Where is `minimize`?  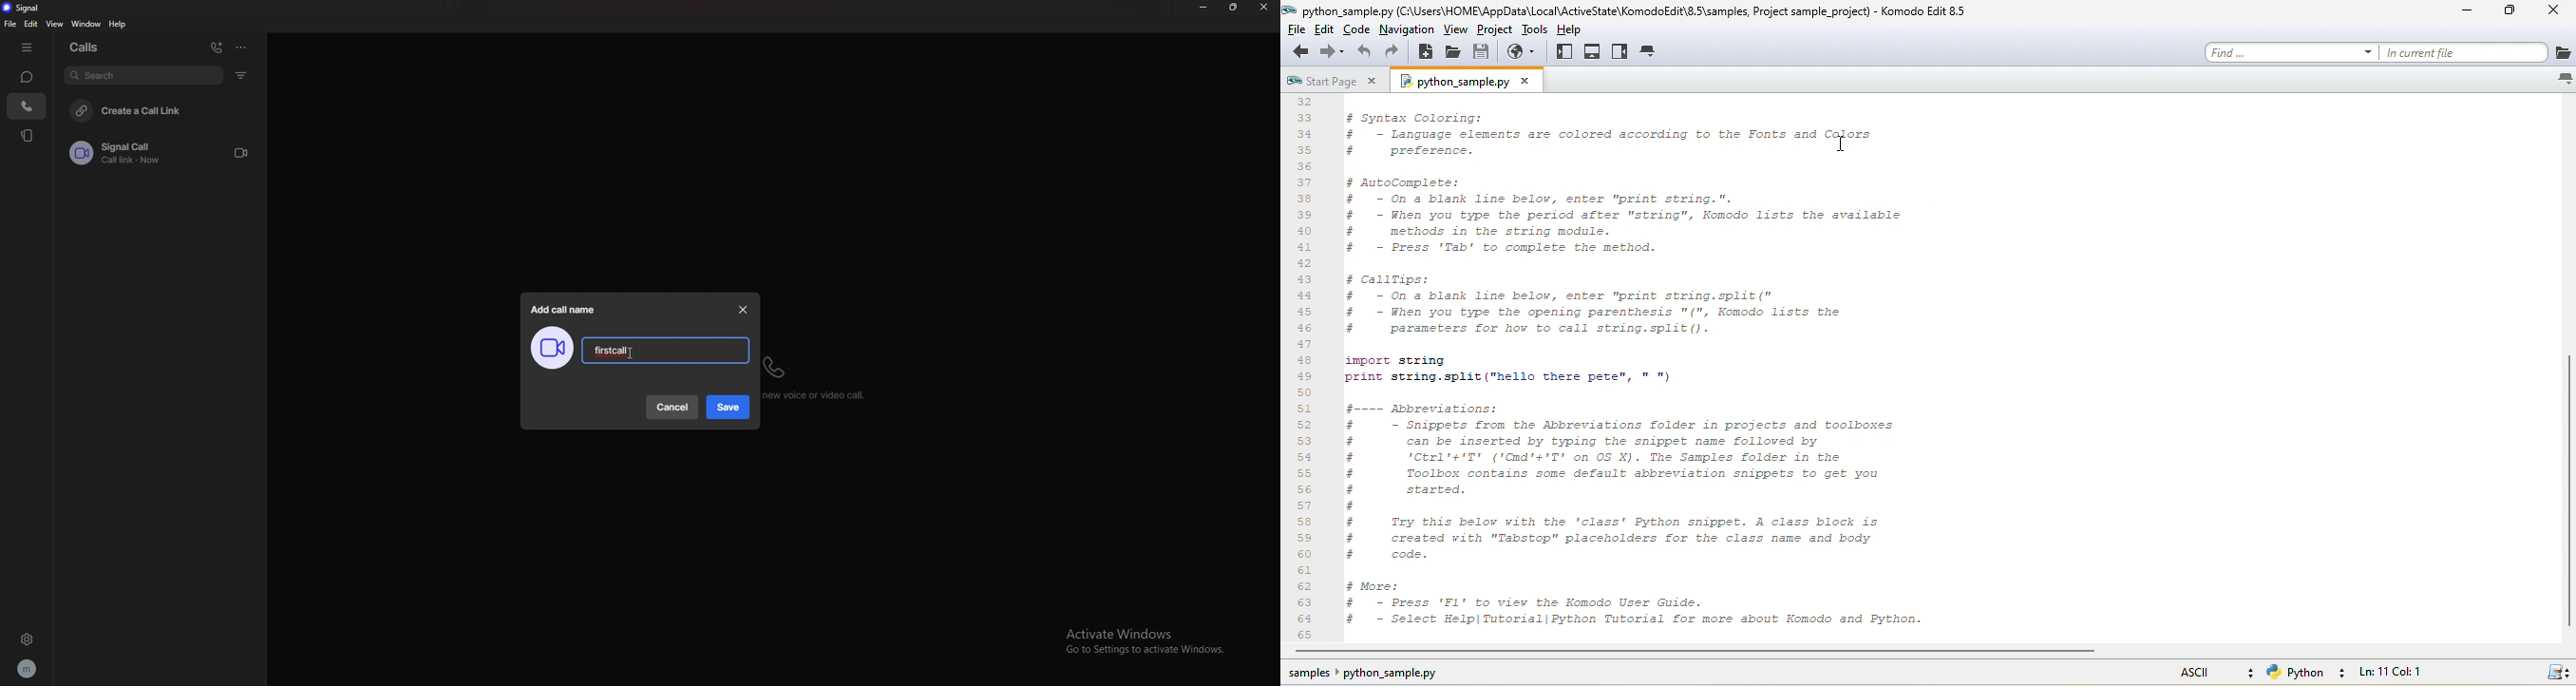 minimize is located at coordinates (1203, 7).